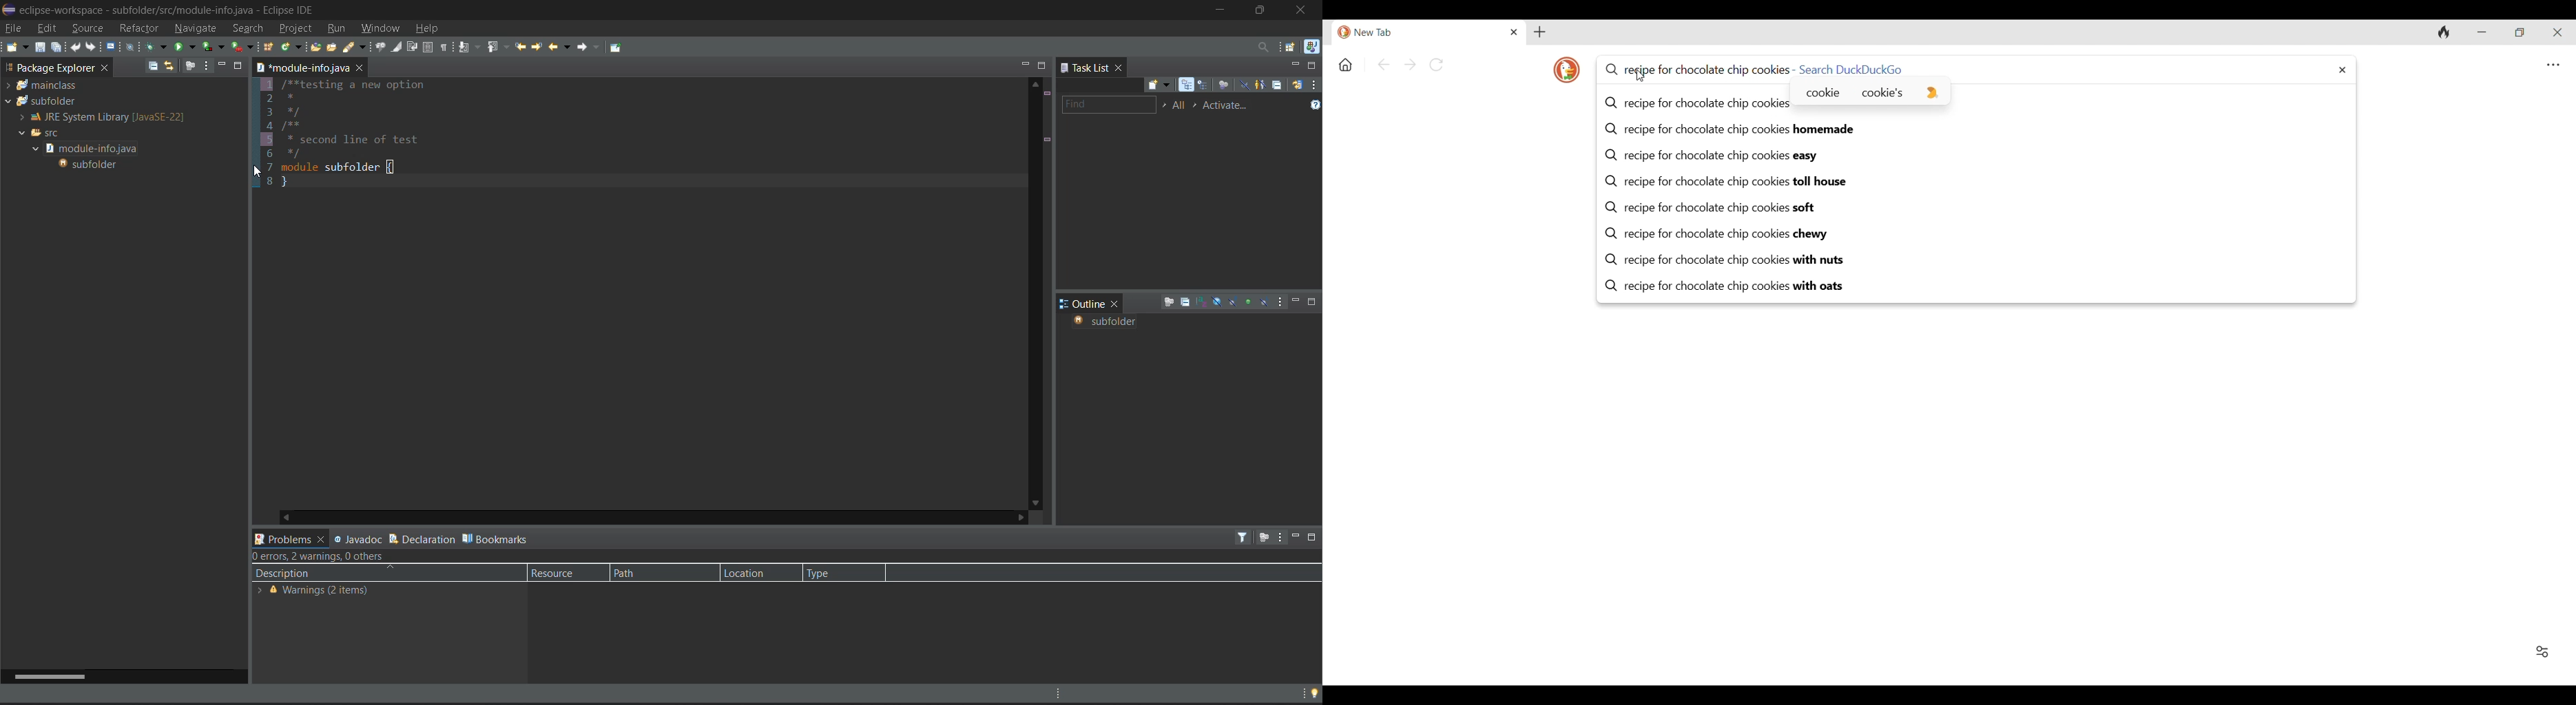  Describe the element at coordinates (1042, 65) in the screenshot. I see `maximize` at that location.